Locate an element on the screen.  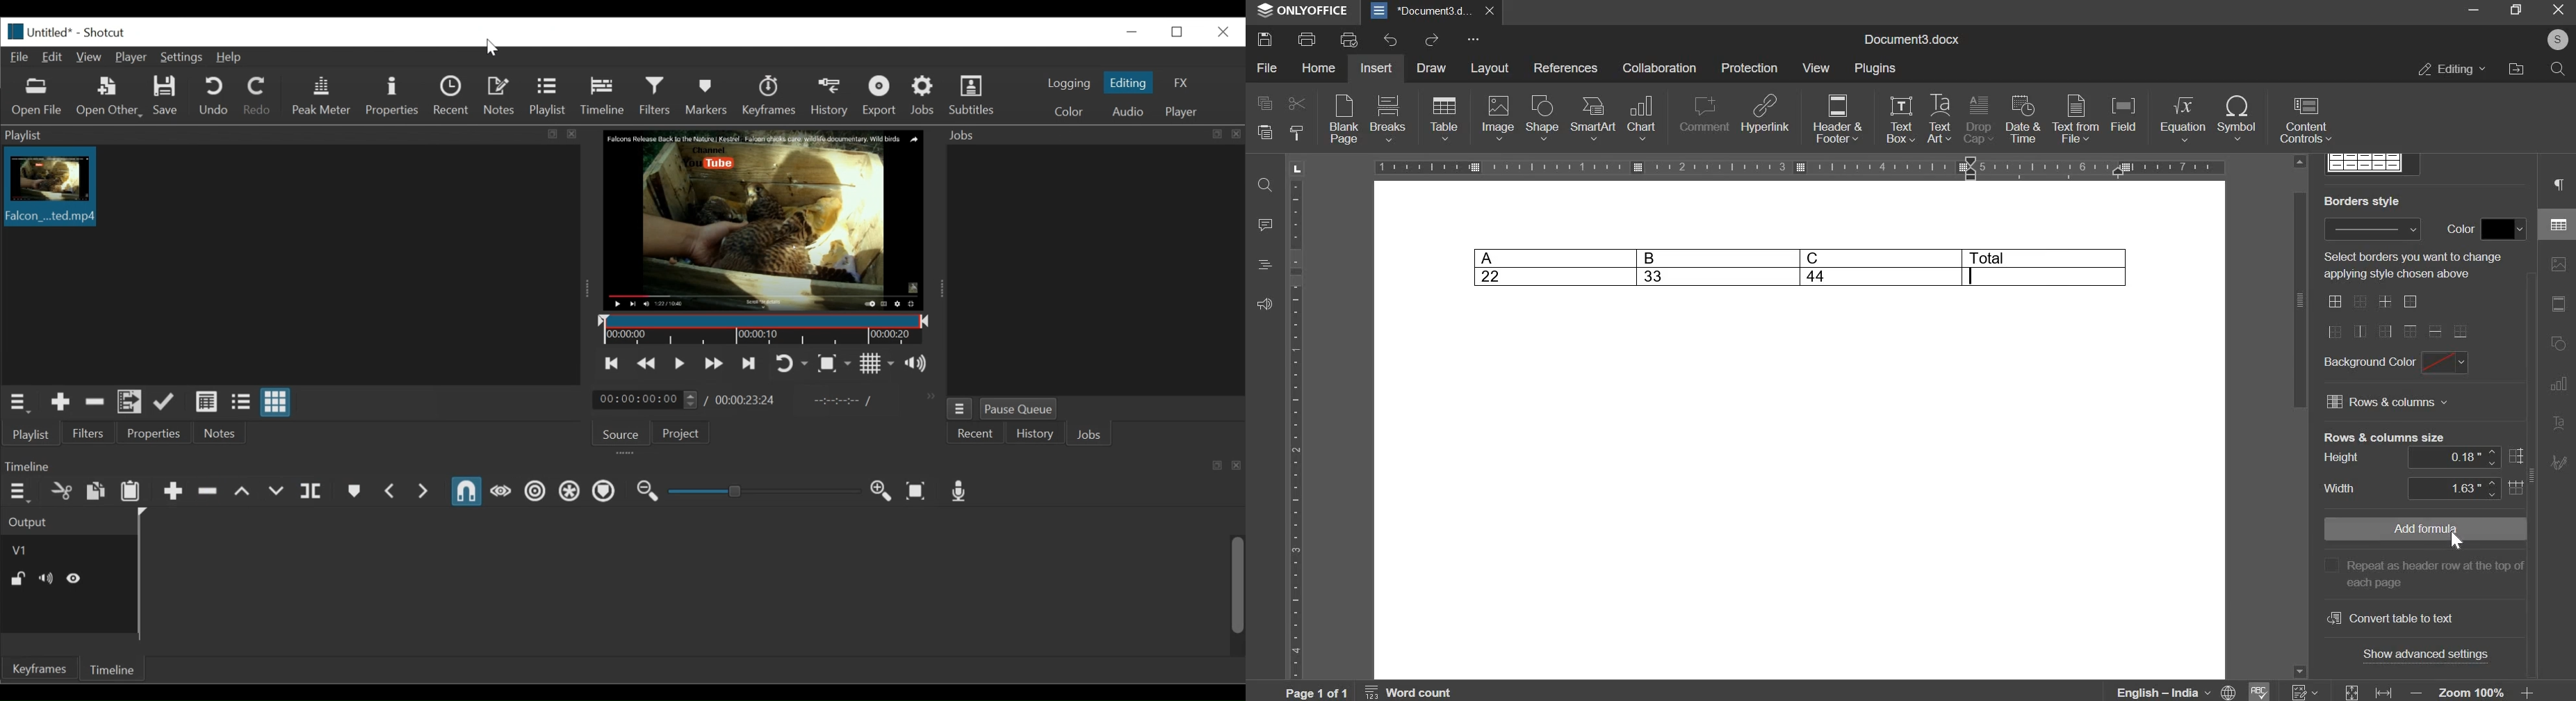
Adjust Zoom slider timeline is located at coordinates (764, 491).